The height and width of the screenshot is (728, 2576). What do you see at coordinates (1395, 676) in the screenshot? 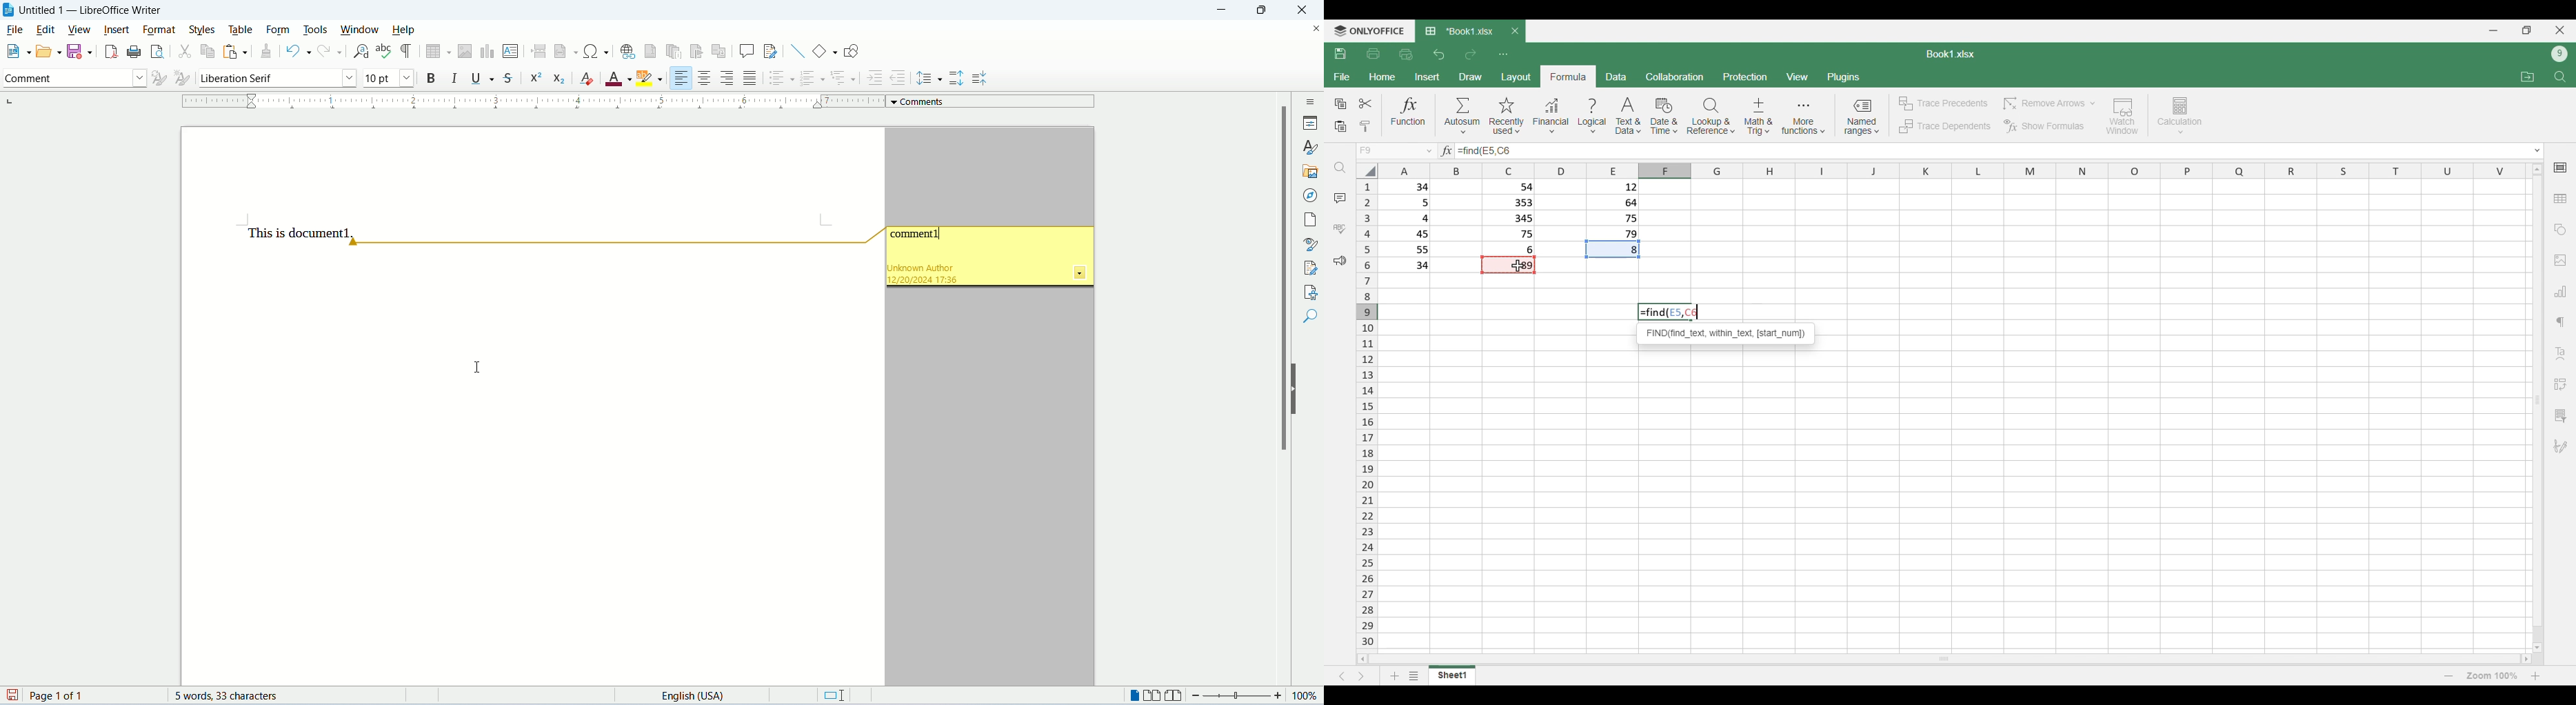
I see `Add sheet` at bounding box center [1395, 676].